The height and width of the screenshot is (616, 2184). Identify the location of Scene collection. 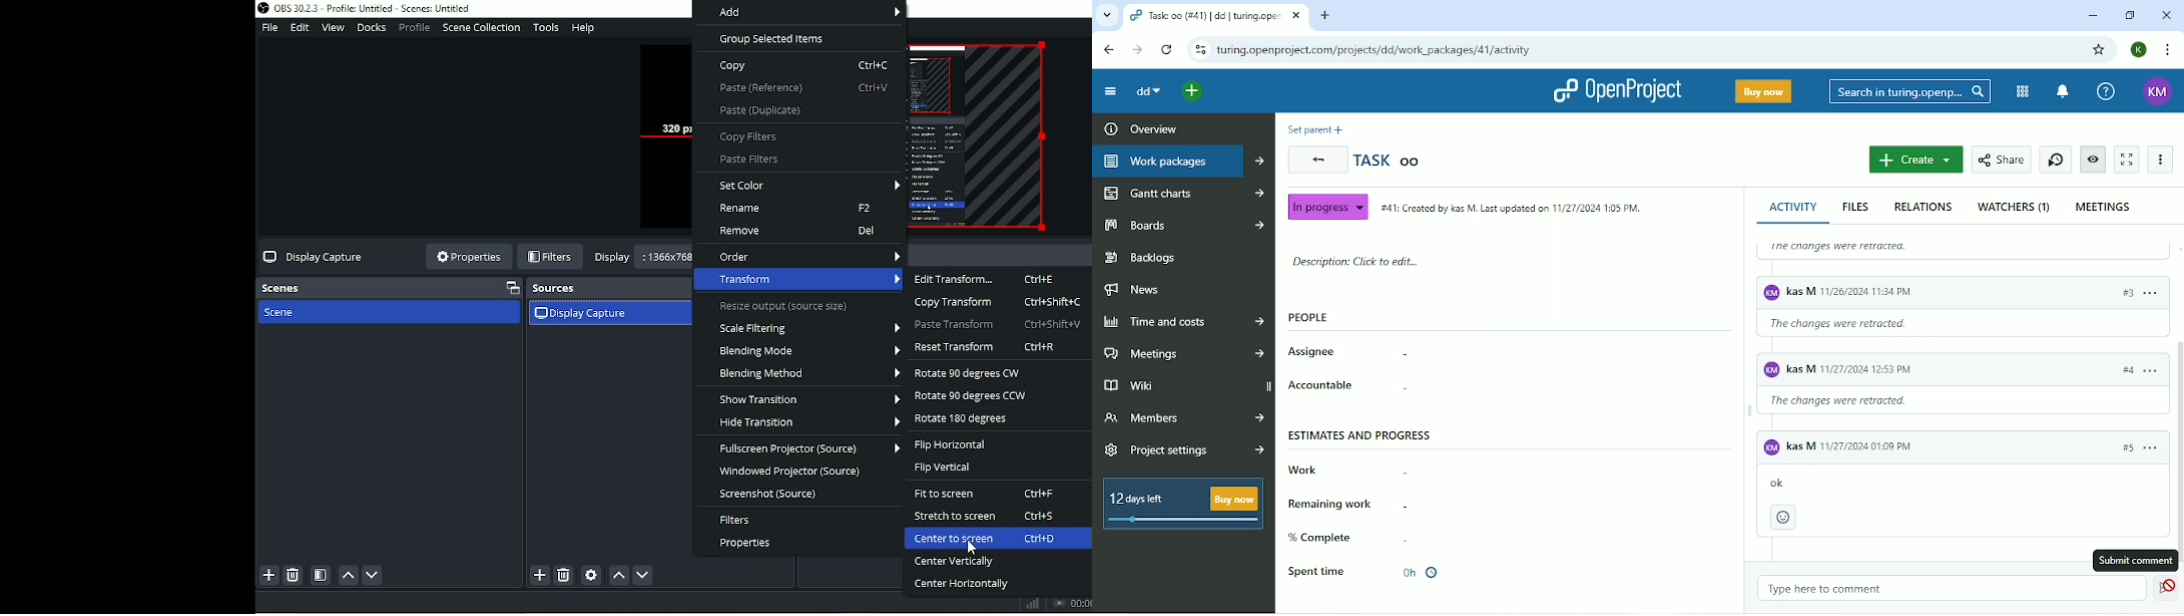
(480, 28).